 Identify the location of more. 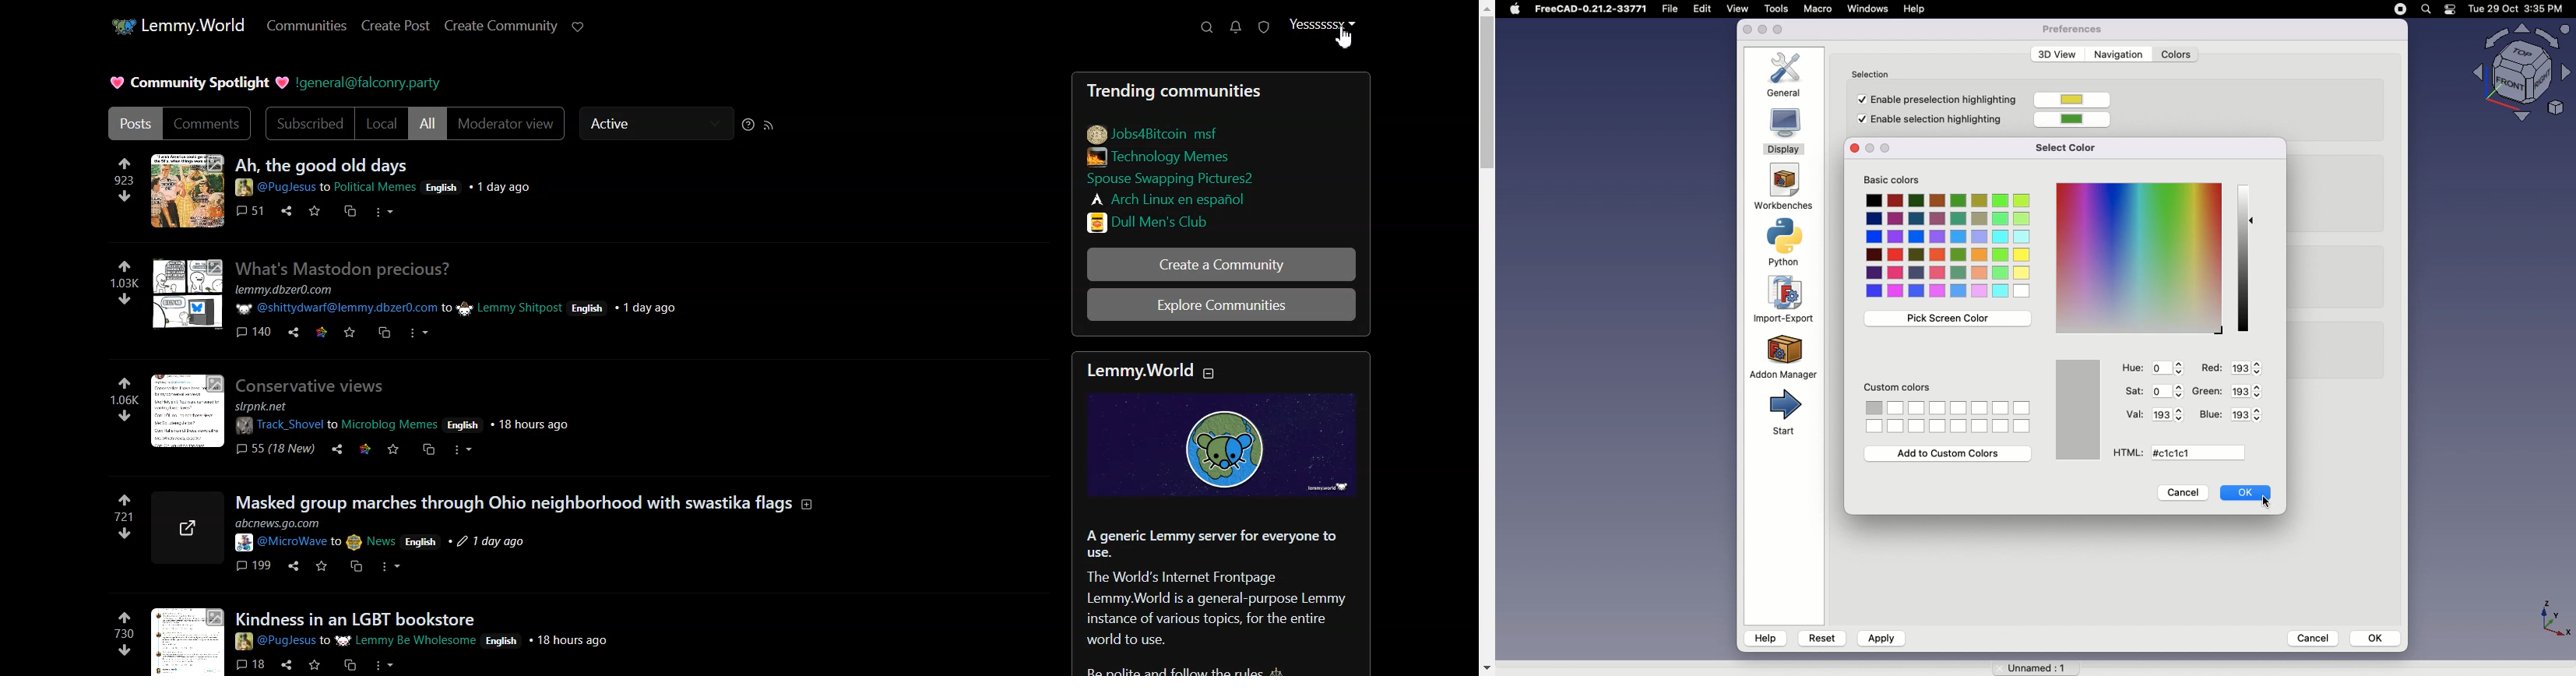
(416, 331).